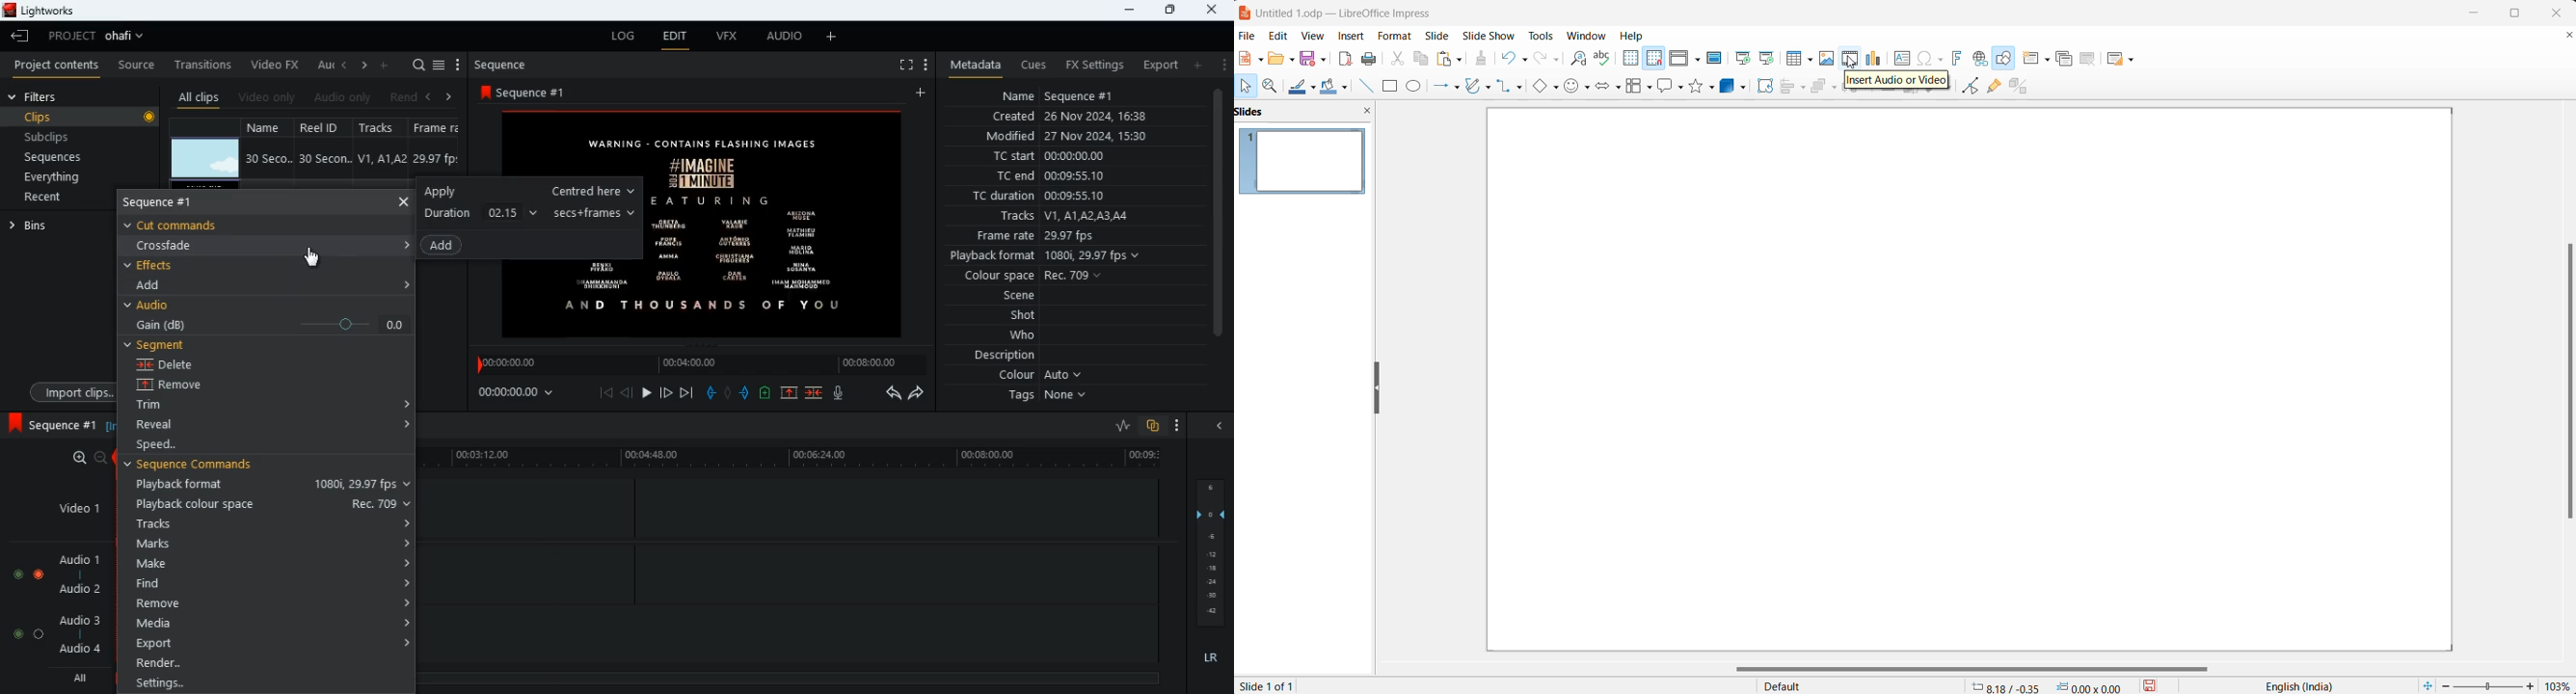 This screenshot has width=2576, height=700. What do you see at coordinates (2134, 60) in the screenshot?
I see `slide layout options dropdown button` at bounding box center [2134, 60].